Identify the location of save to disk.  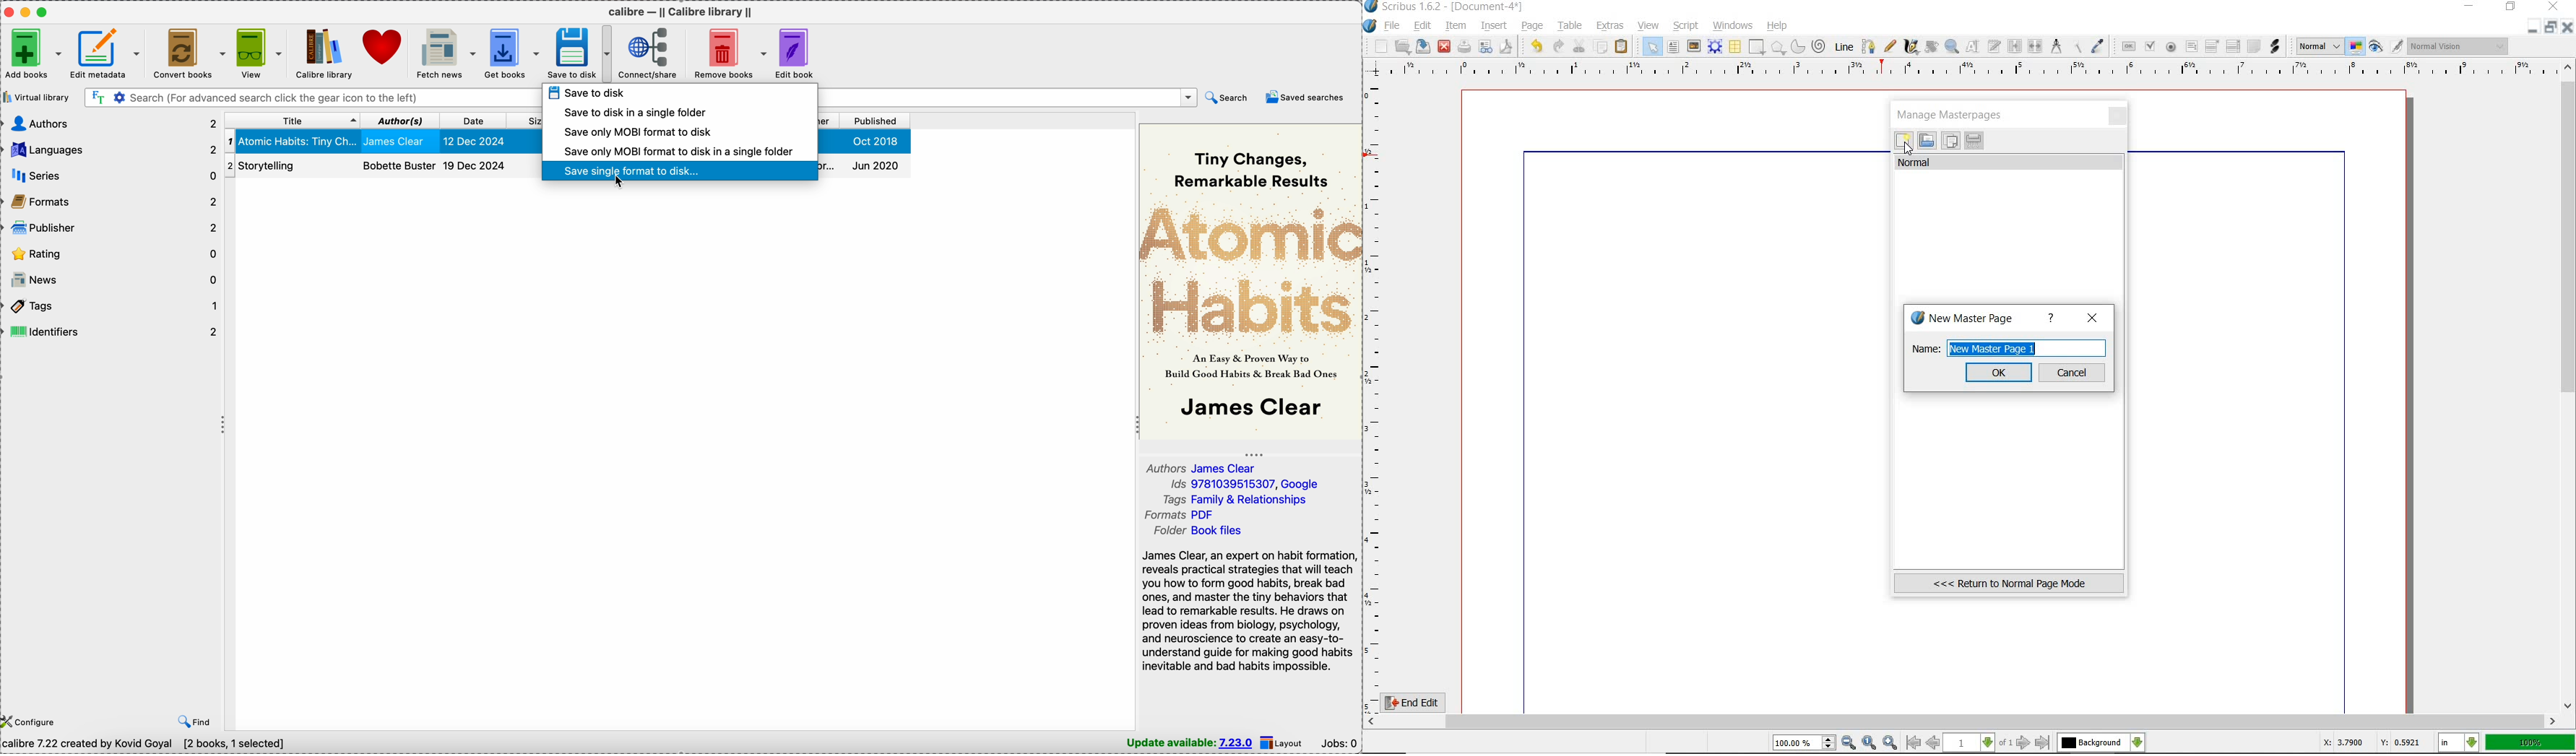
(584, 94).